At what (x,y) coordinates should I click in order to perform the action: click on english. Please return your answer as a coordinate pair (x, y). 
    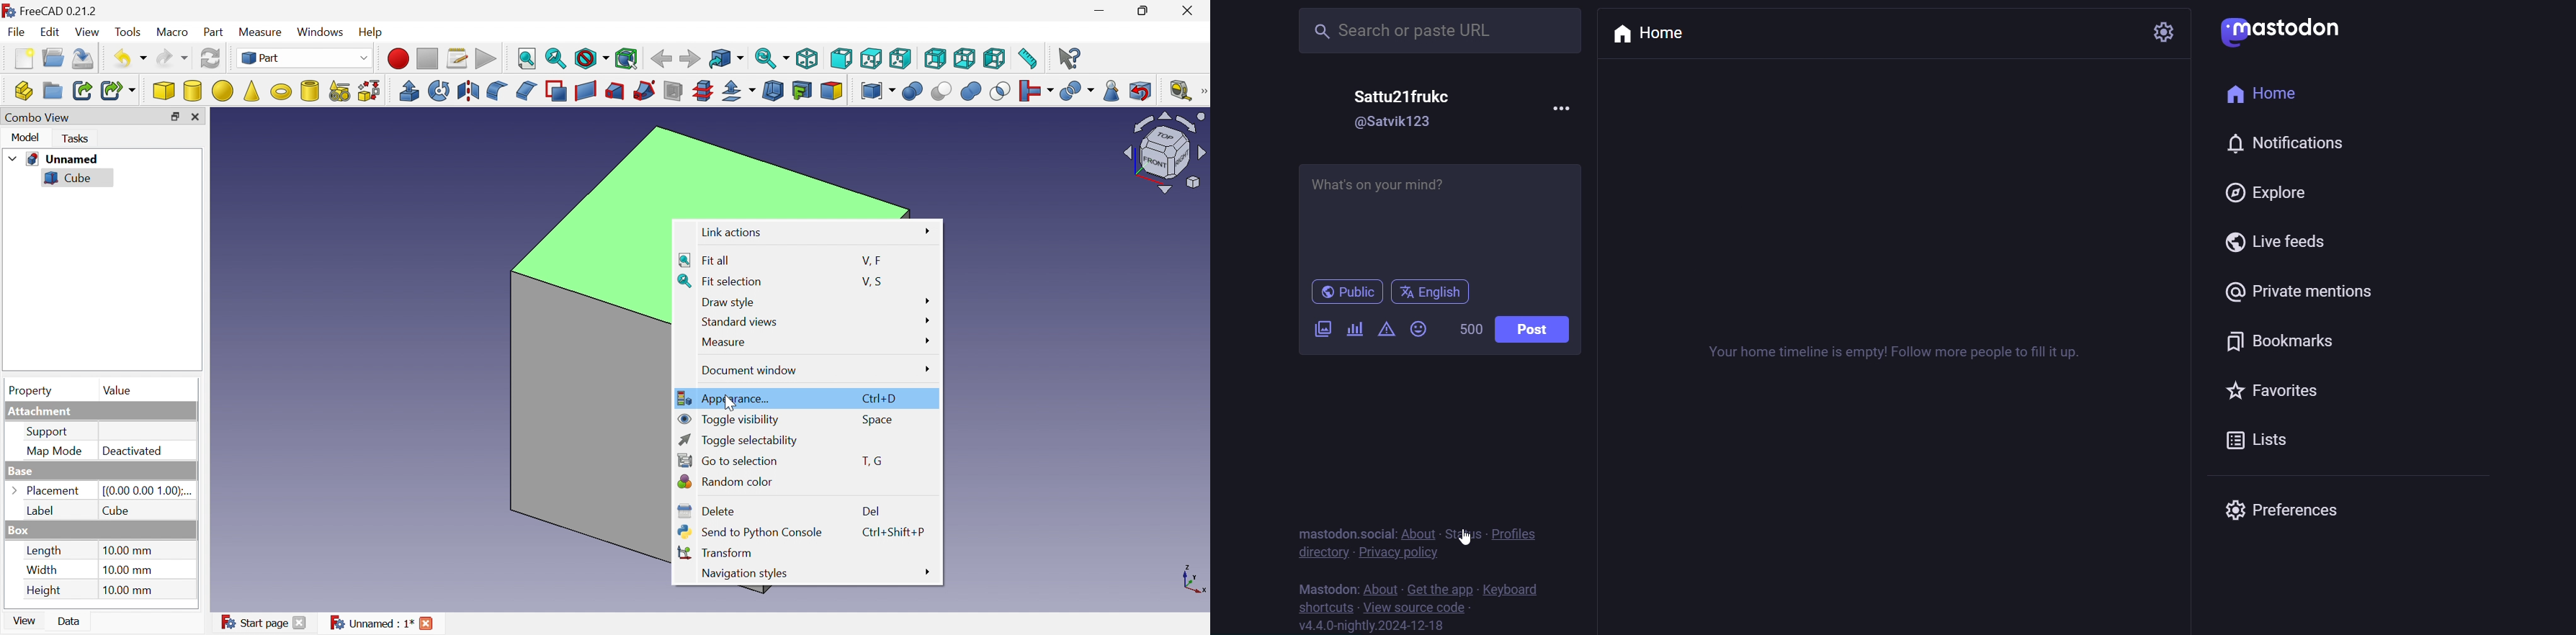
    Looking at the image, I should click on (1433, 292).